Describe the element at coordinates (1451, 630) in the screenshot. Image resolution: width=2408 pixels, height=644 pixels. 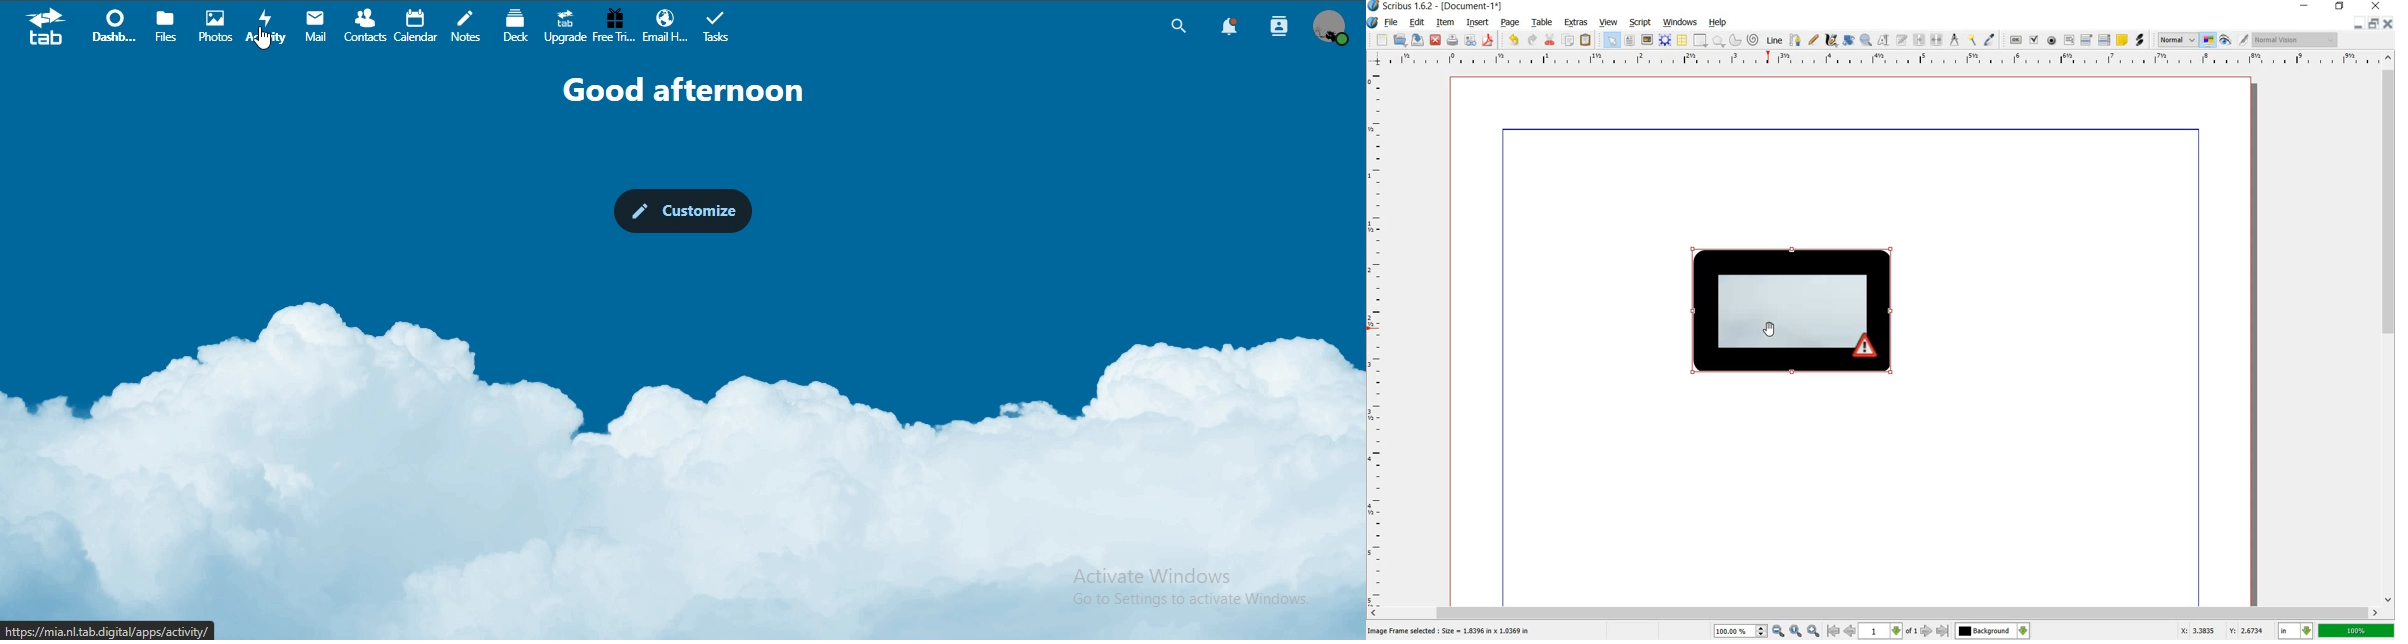
I see `Image frame selected` at that location.